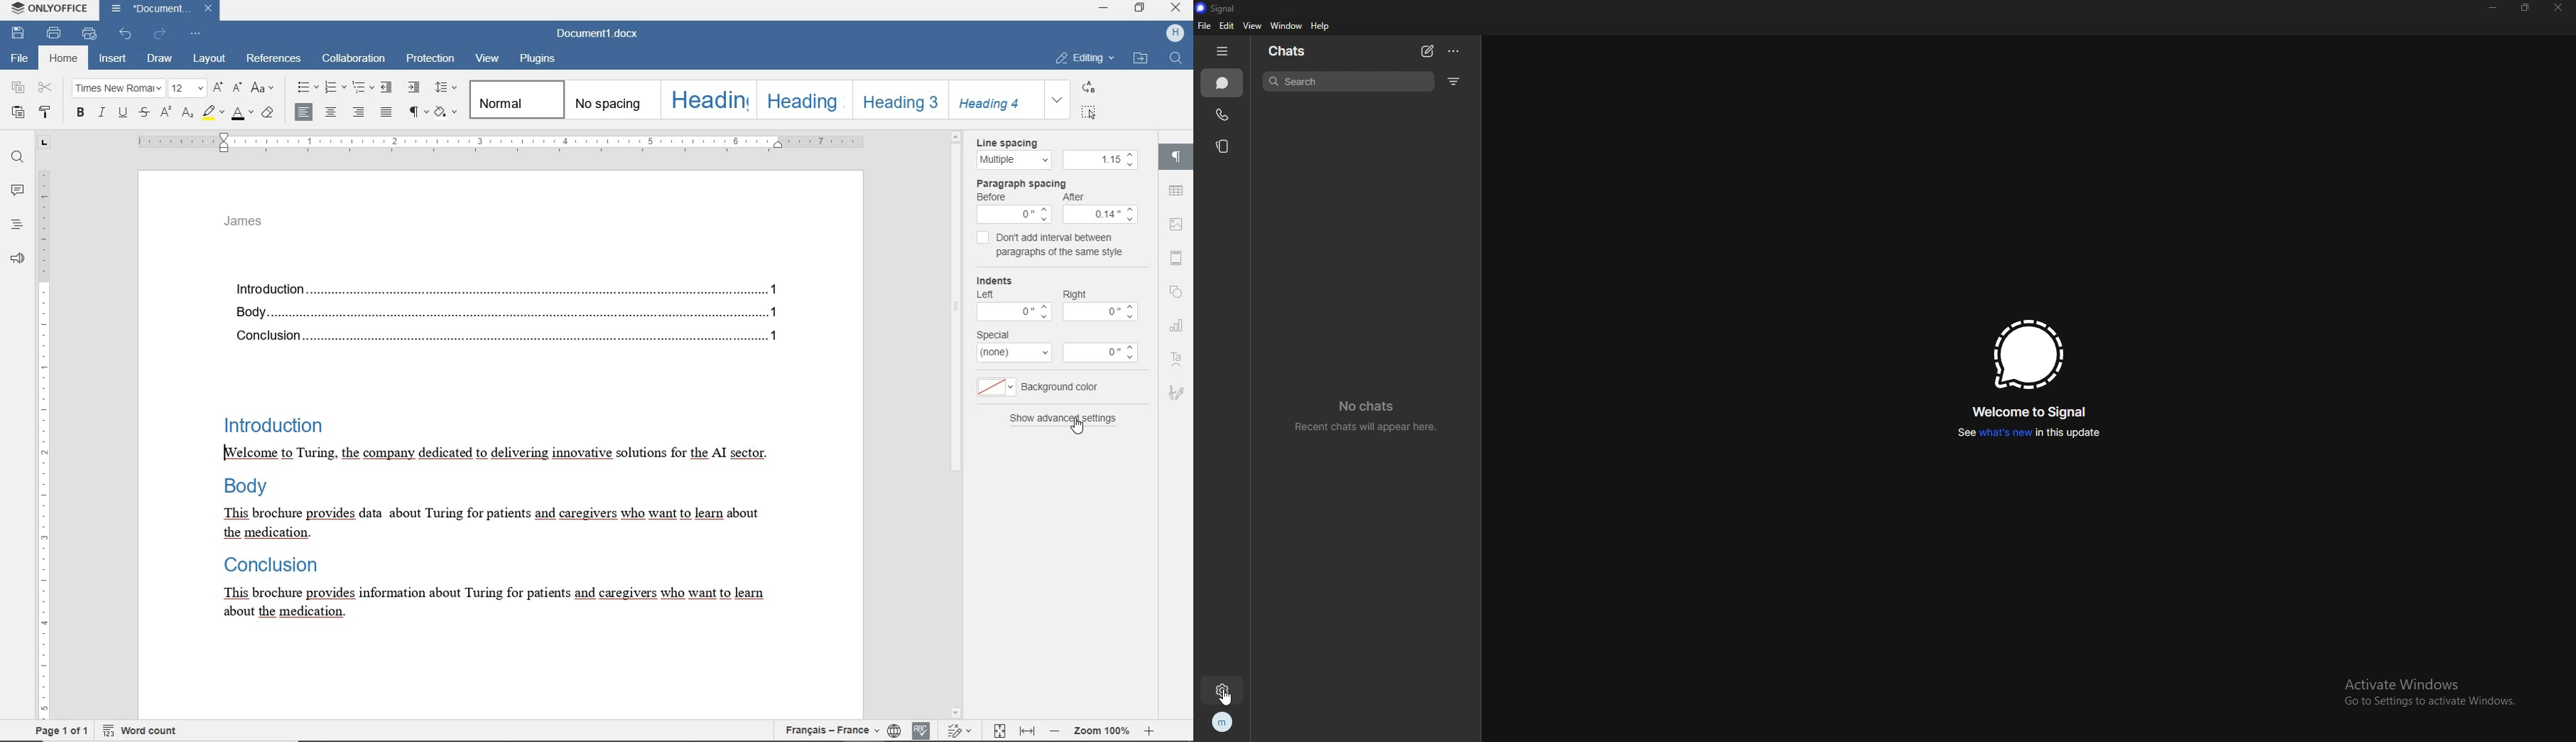 This screenshot has width=2576, height=756. What do you see at coordinates (514, 309) in the screenshot?
I see `Body` at bounding box center [514, 309].